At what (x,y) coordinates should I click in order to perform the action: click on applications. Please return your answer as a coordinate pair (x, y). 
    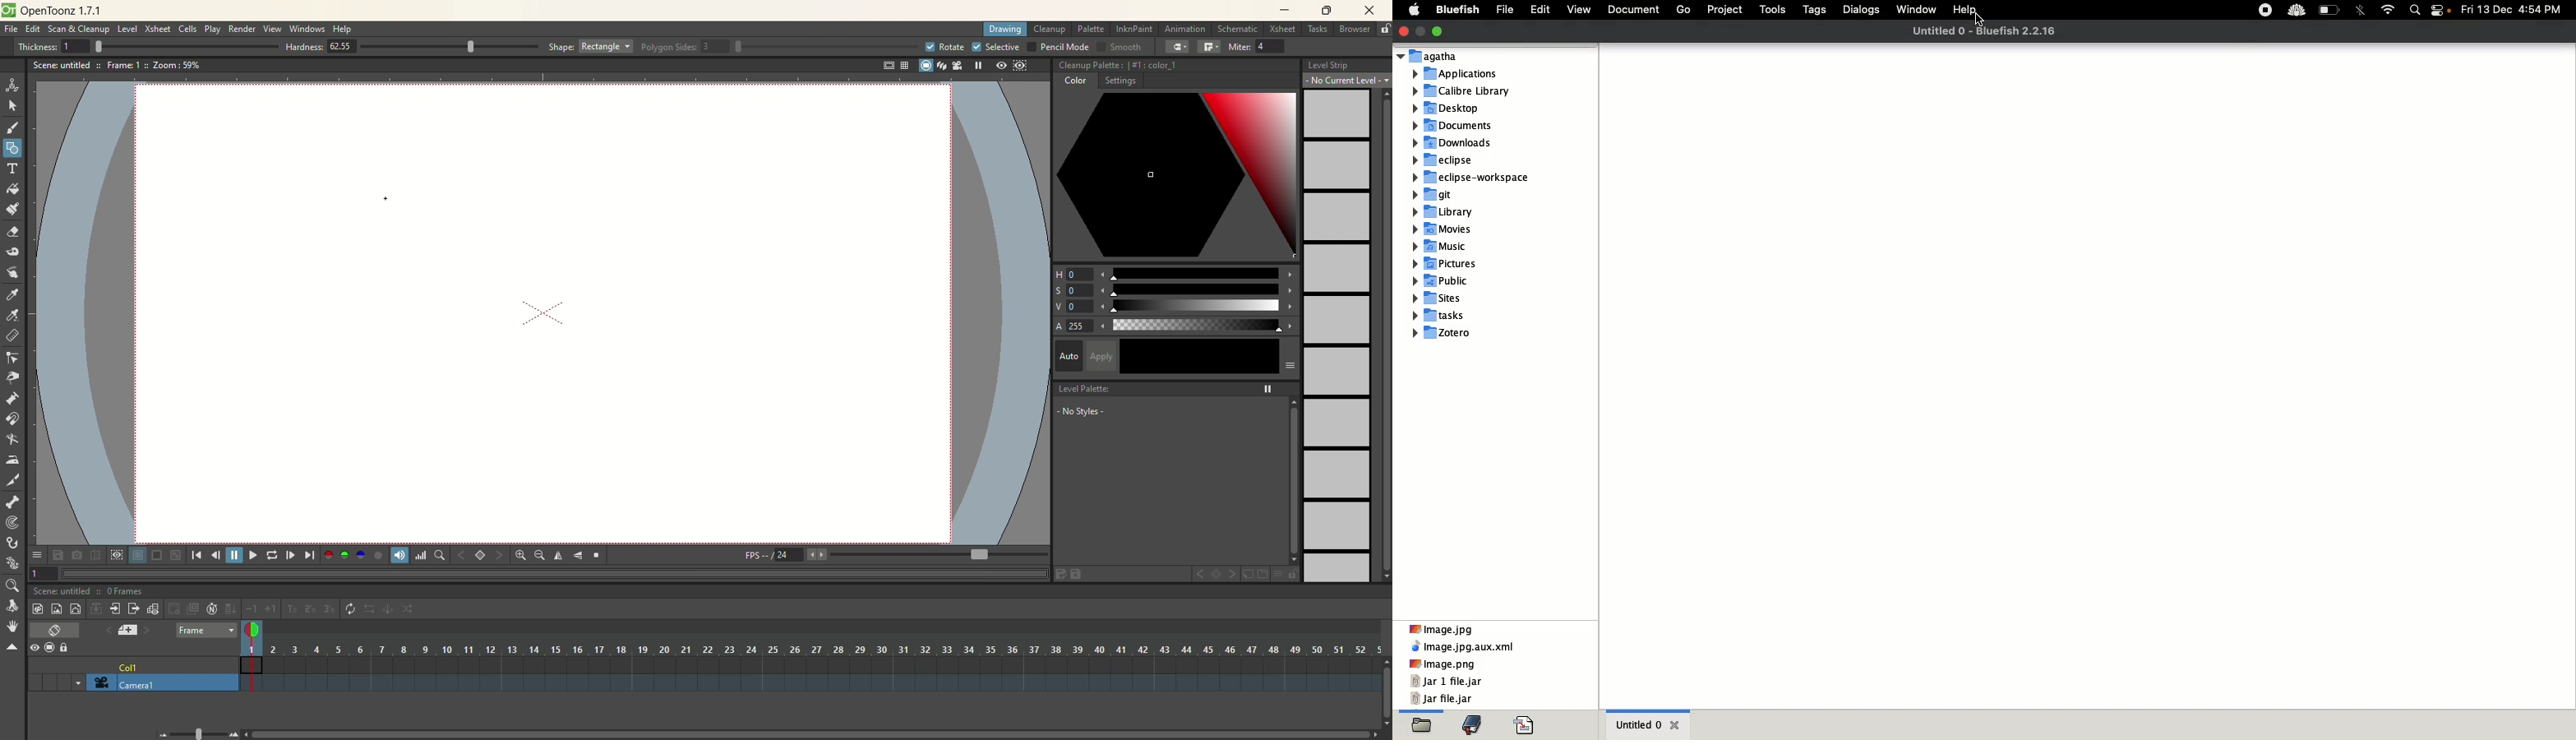
    Looking at the image, I should click on (1457, 73).